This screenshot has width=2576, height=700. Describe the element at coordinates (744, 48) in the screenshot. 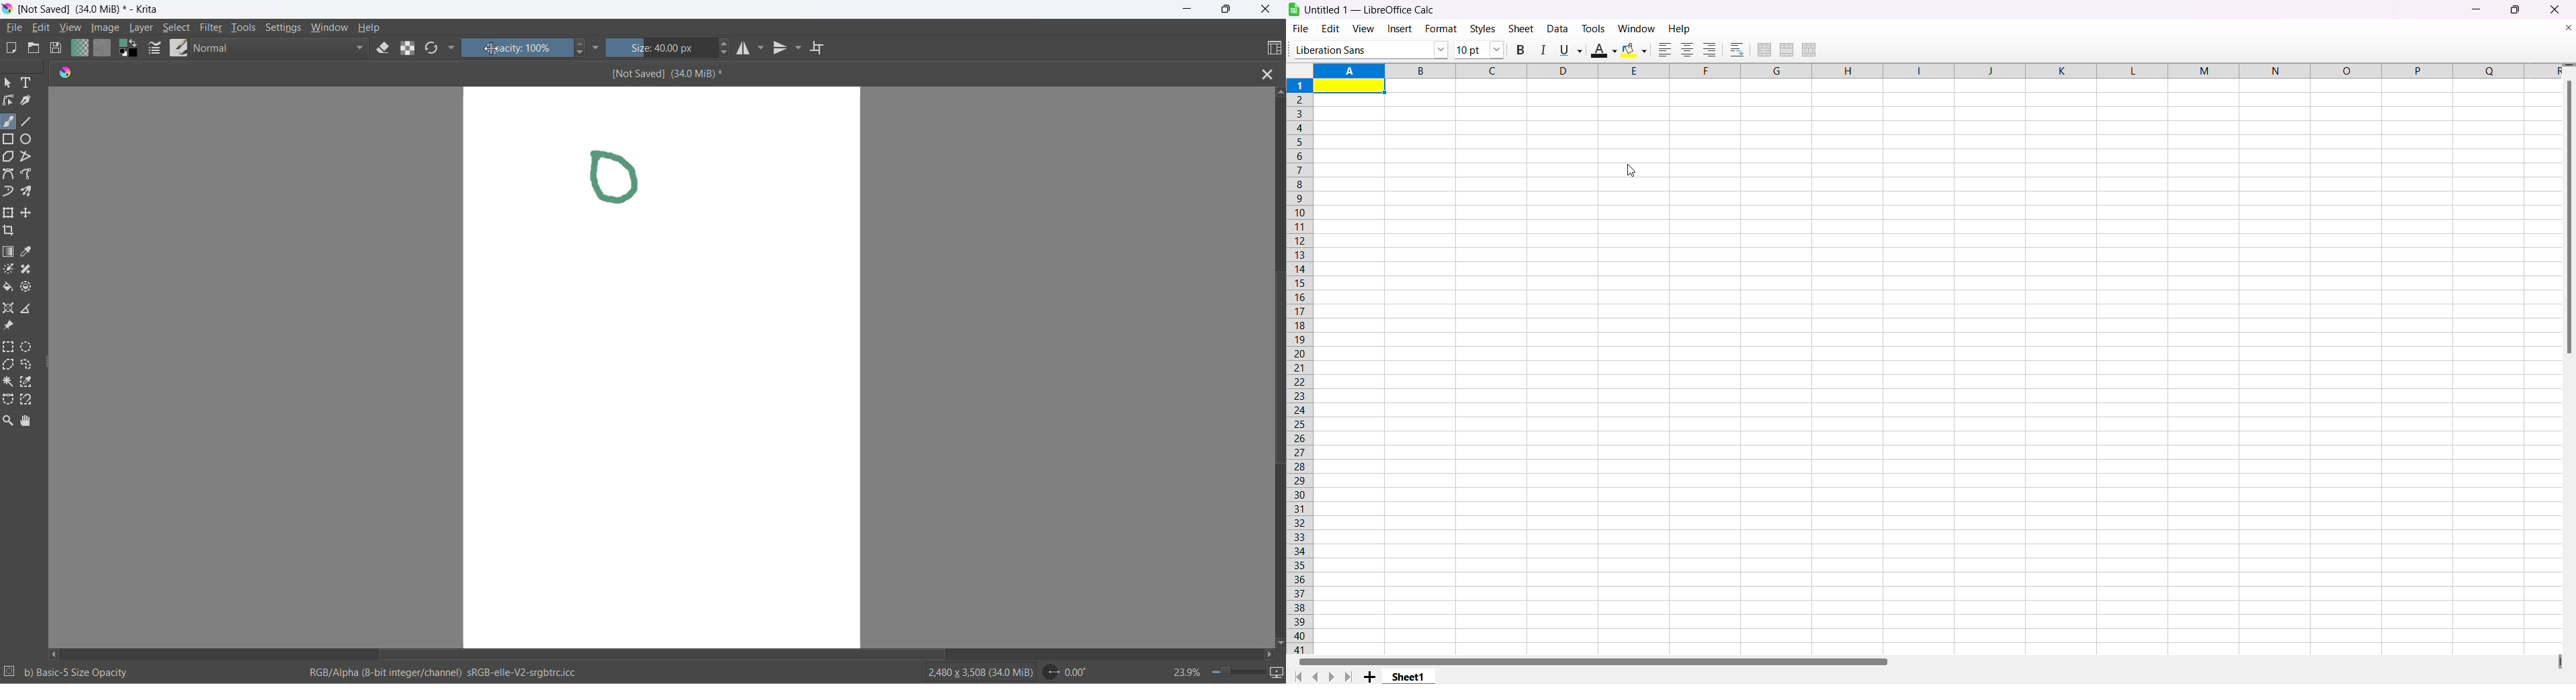

I see `horizontal mirror tool` at that location.